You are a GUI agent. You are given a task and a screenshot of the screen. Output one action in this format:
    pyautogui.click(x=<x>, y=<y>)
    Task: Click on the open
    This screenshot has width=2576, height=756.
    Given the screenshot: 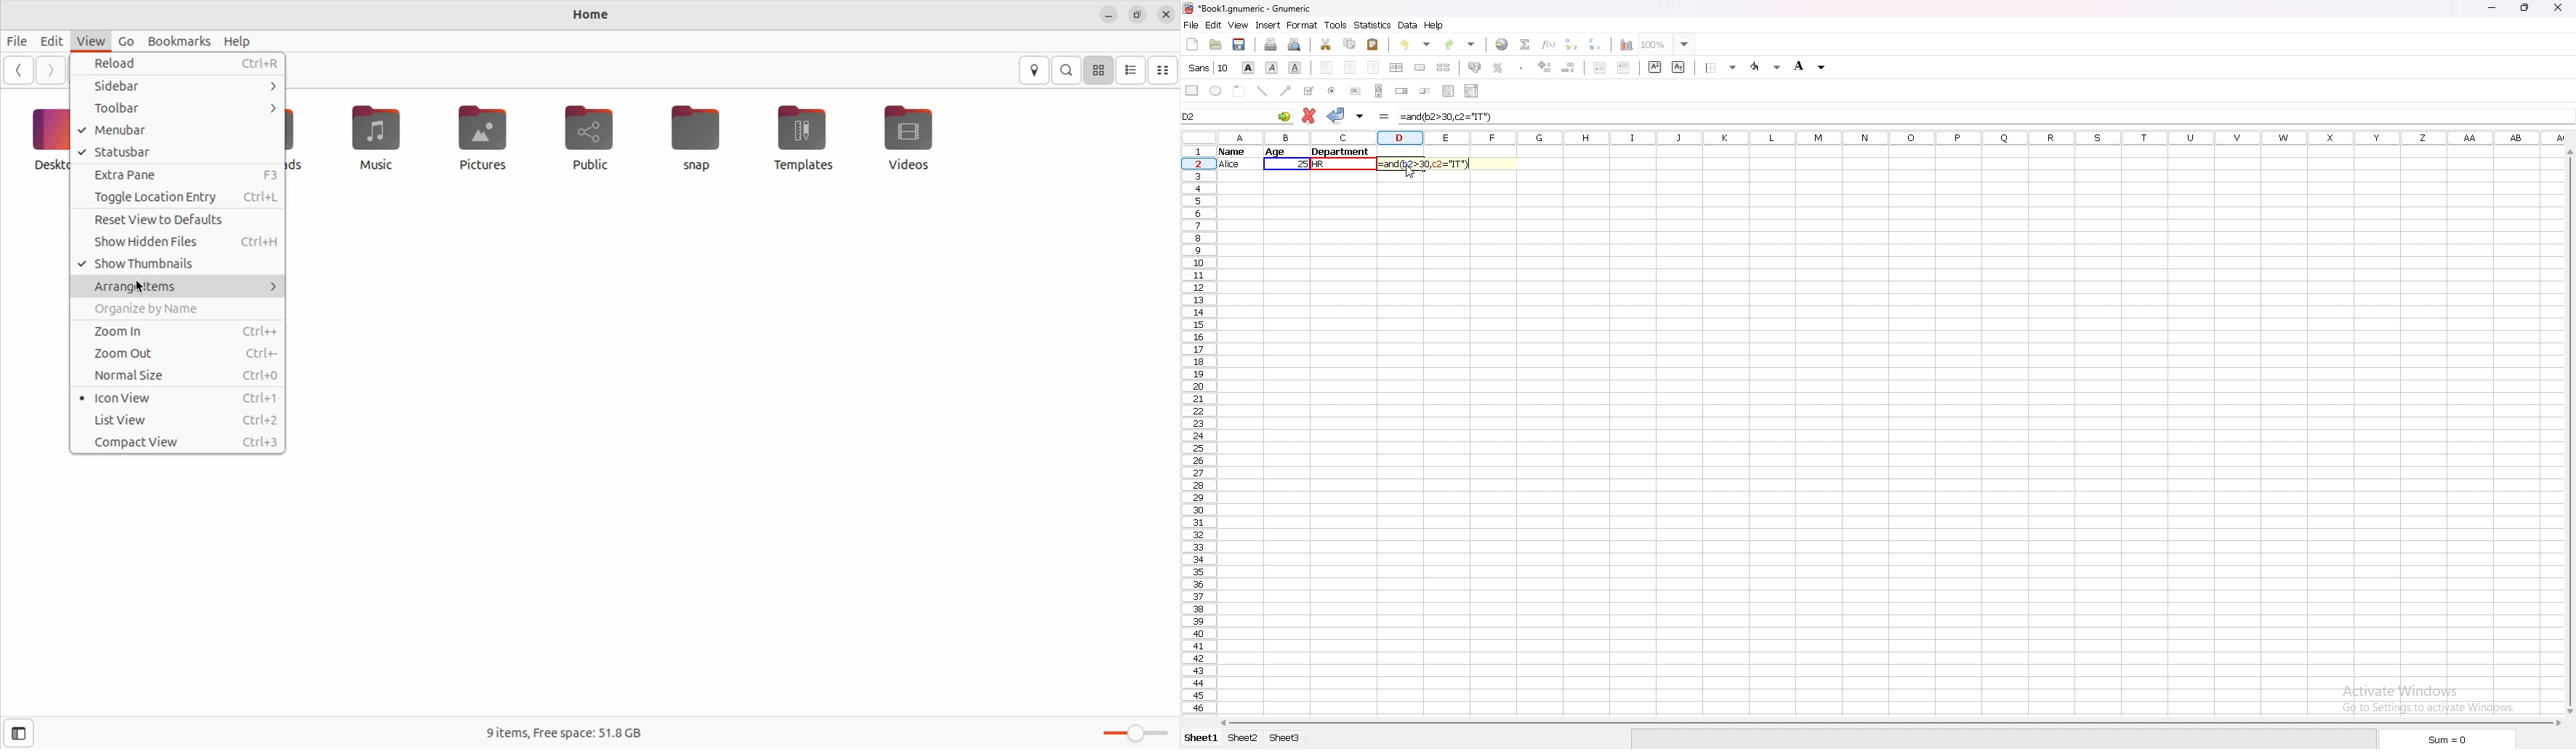 What is the action you would take?
    pyautogui.click(x=1216, y=45)
    